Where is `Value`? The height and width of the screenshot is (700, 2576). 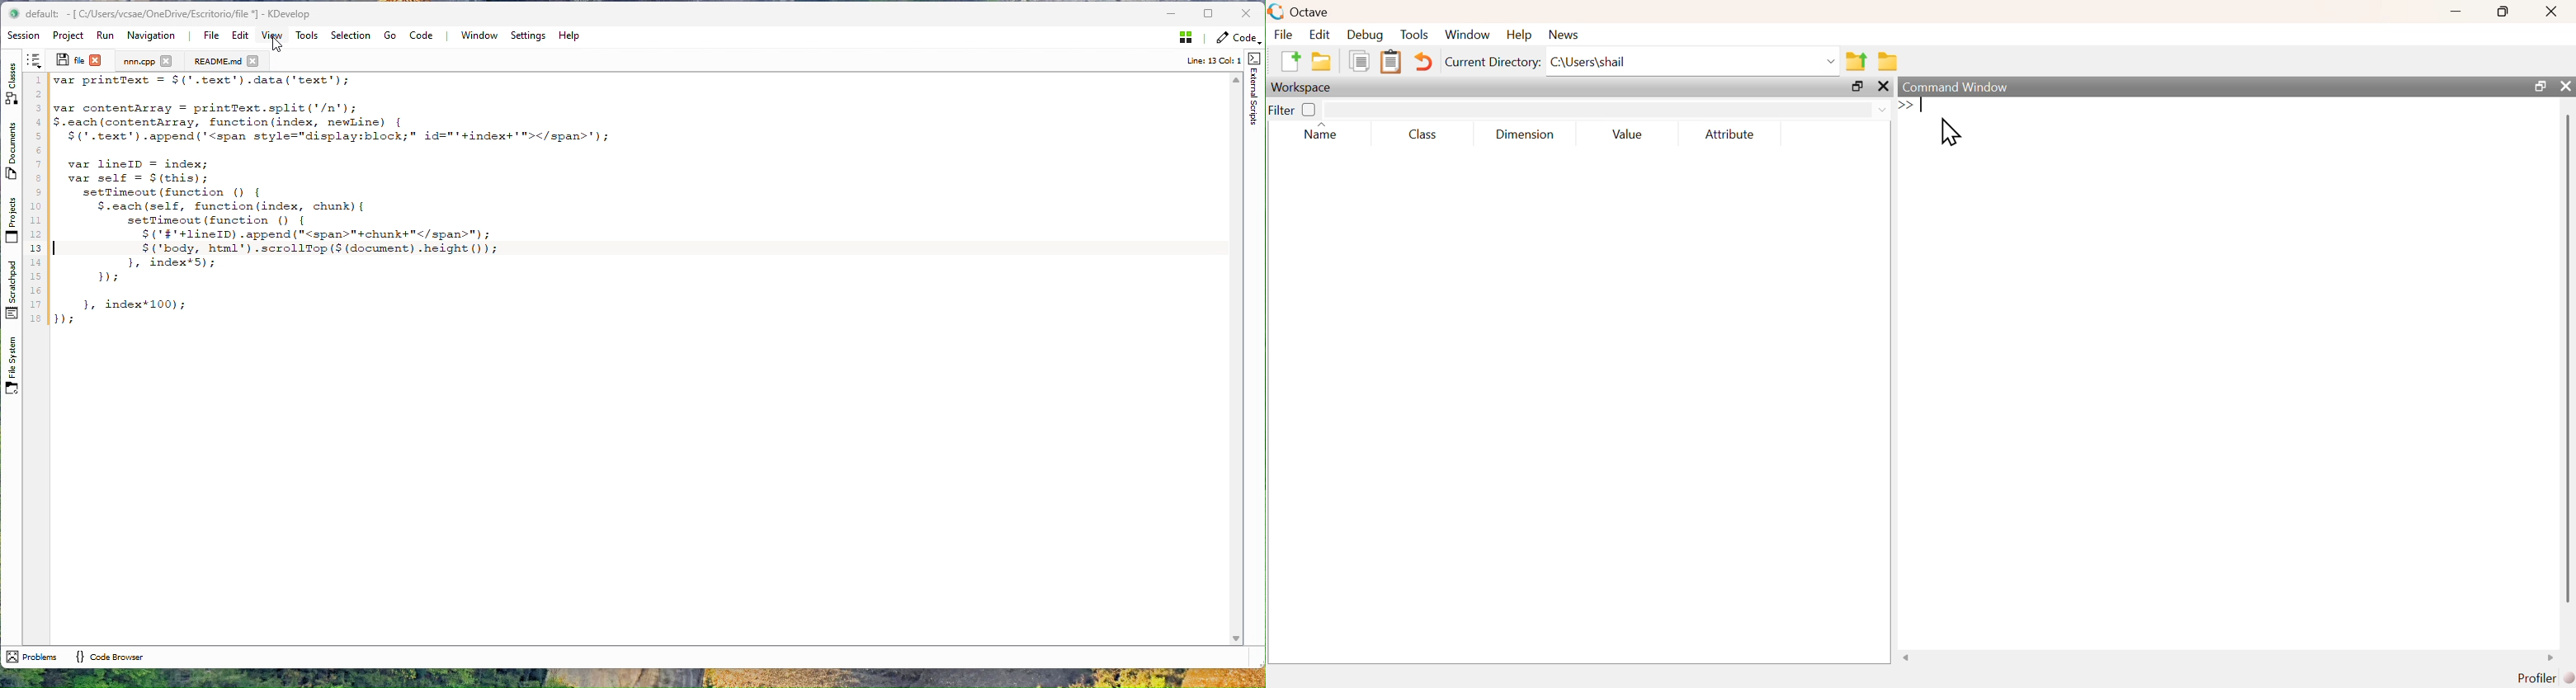 Value is located at coordinates (1627, 134).